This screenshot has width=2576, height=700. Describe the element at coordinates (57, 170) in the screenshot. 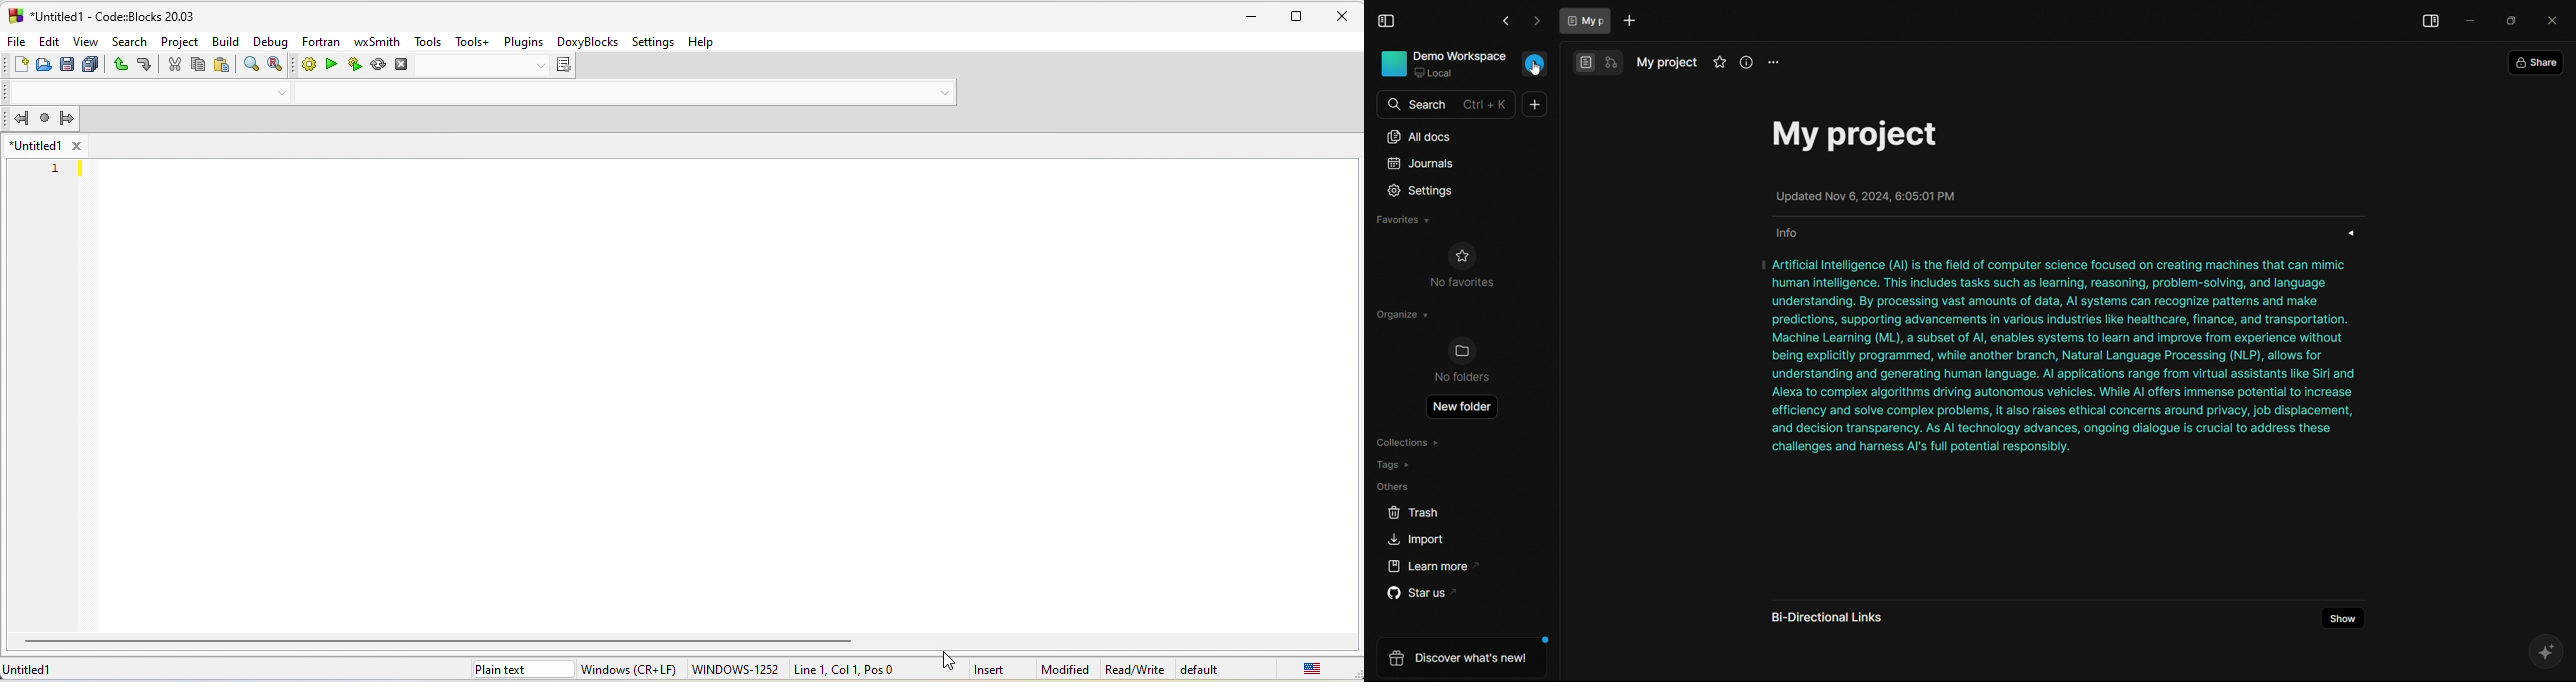

I see `1` at that location.